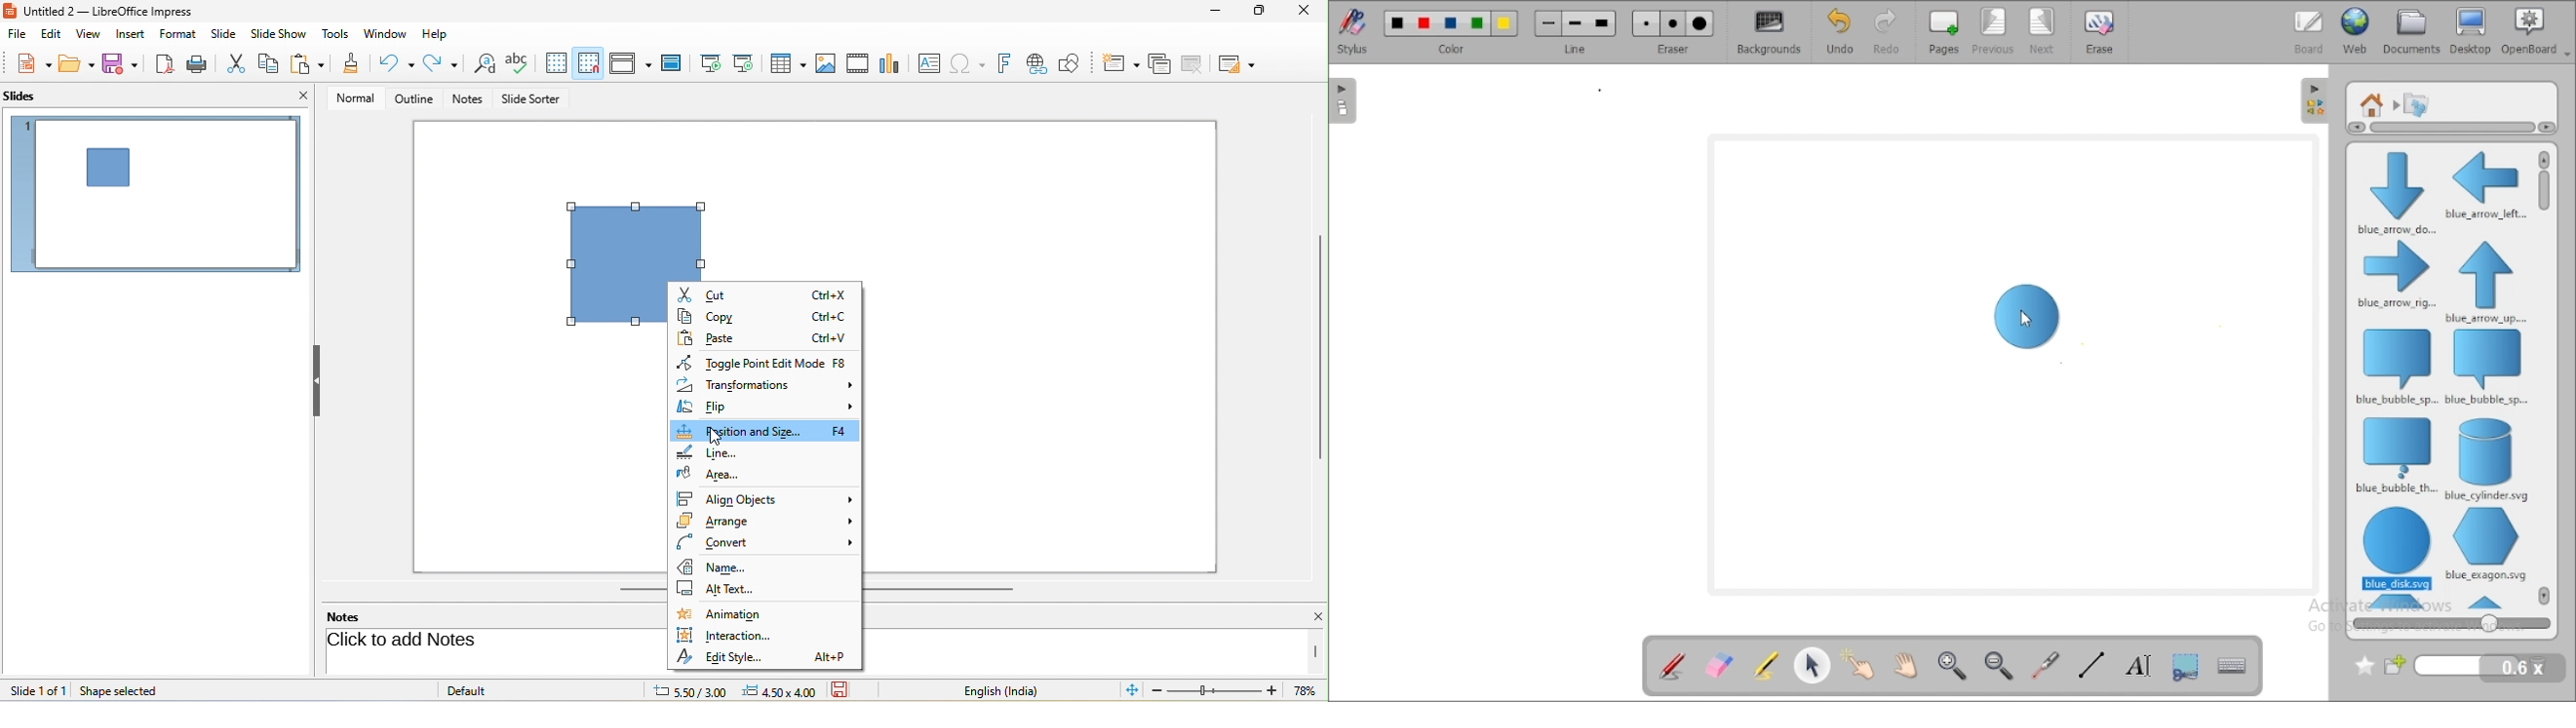  Describe the element at coordinates (18, 35) in the screenshot. I see `file` at that location.